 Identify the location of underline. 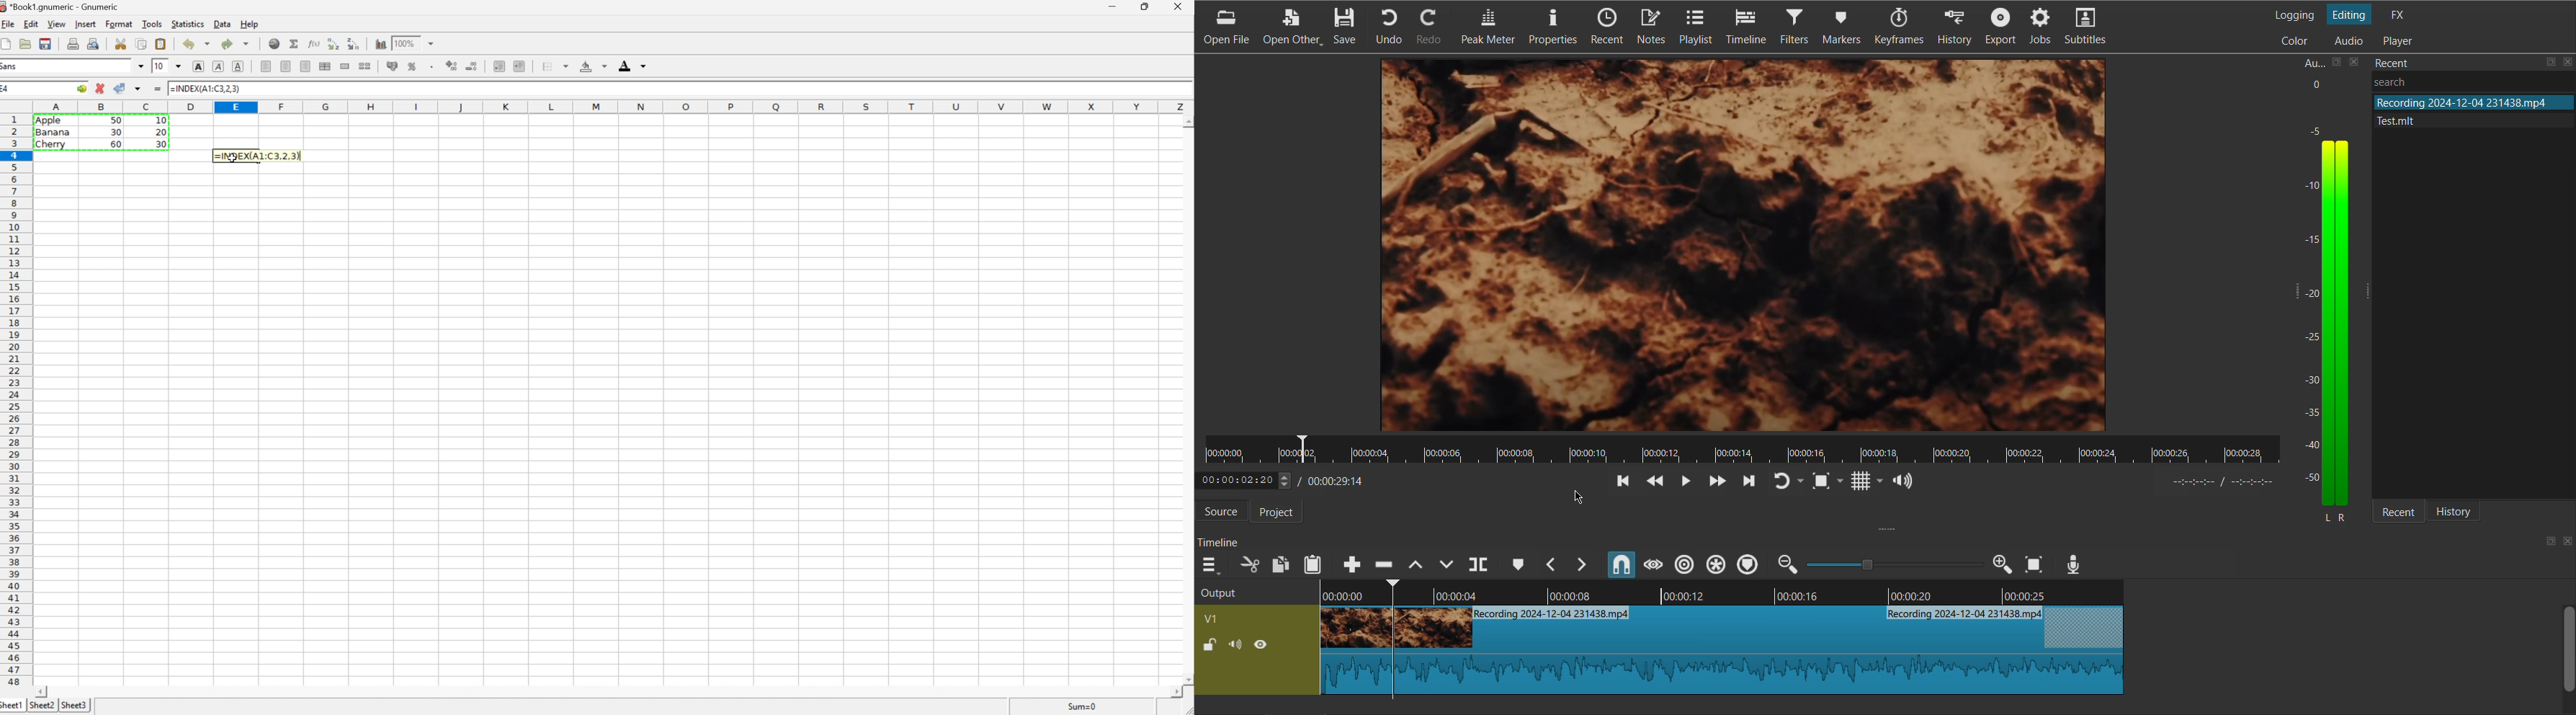
(240, 67).